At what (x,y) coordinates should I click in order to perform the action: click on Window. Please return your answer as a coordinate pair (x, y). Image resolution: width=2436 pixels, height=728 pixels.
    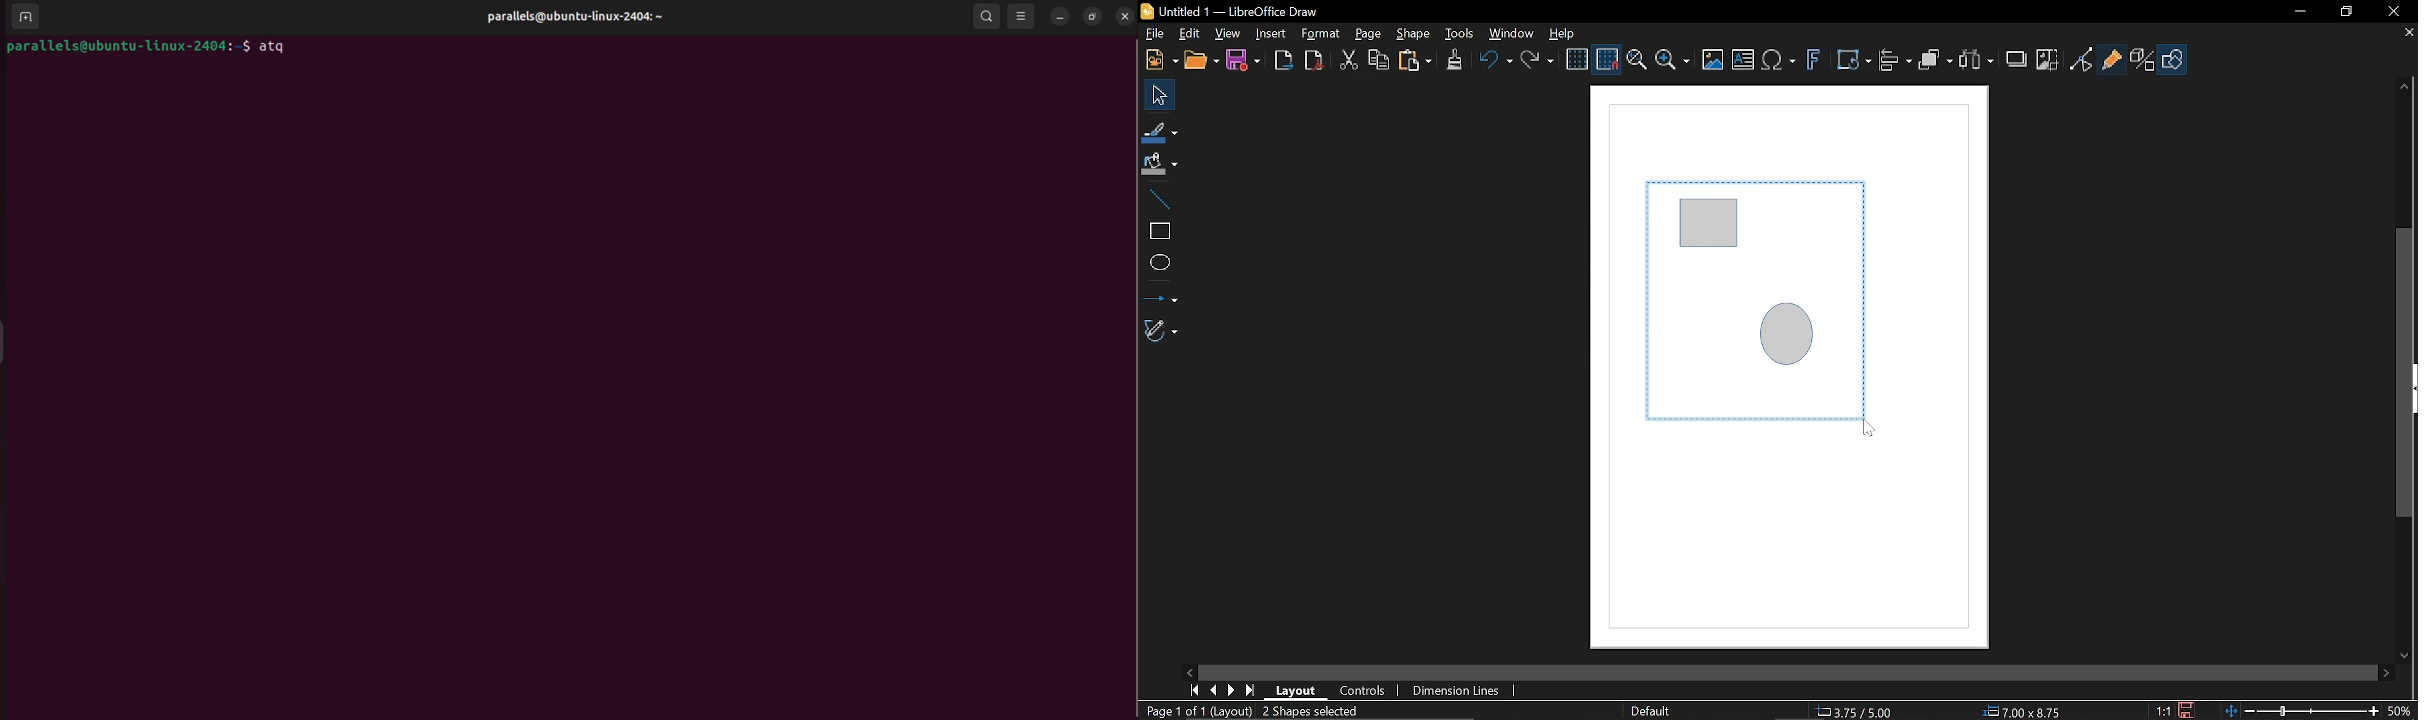
    Looking at the image, I should click on (1512, 35).